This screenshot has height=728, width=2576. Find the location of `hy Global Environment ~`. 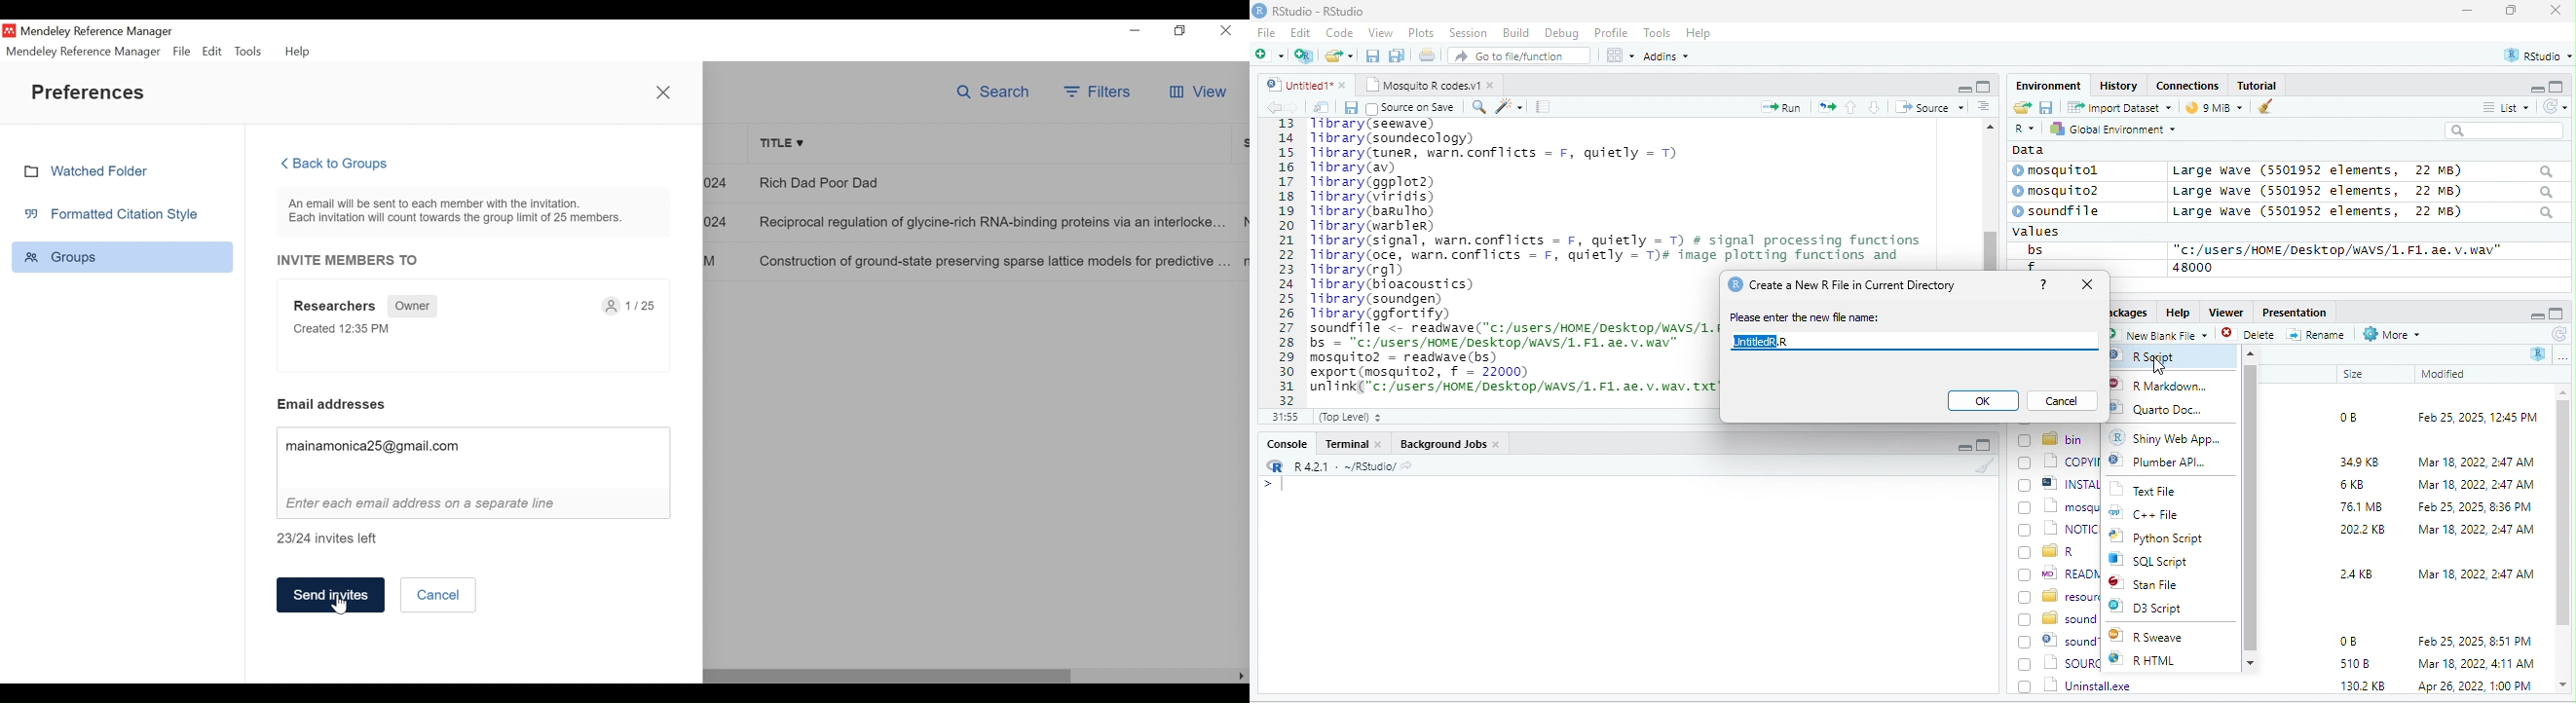

hy Global Environment ~ is located at coordinates (2108, 129).